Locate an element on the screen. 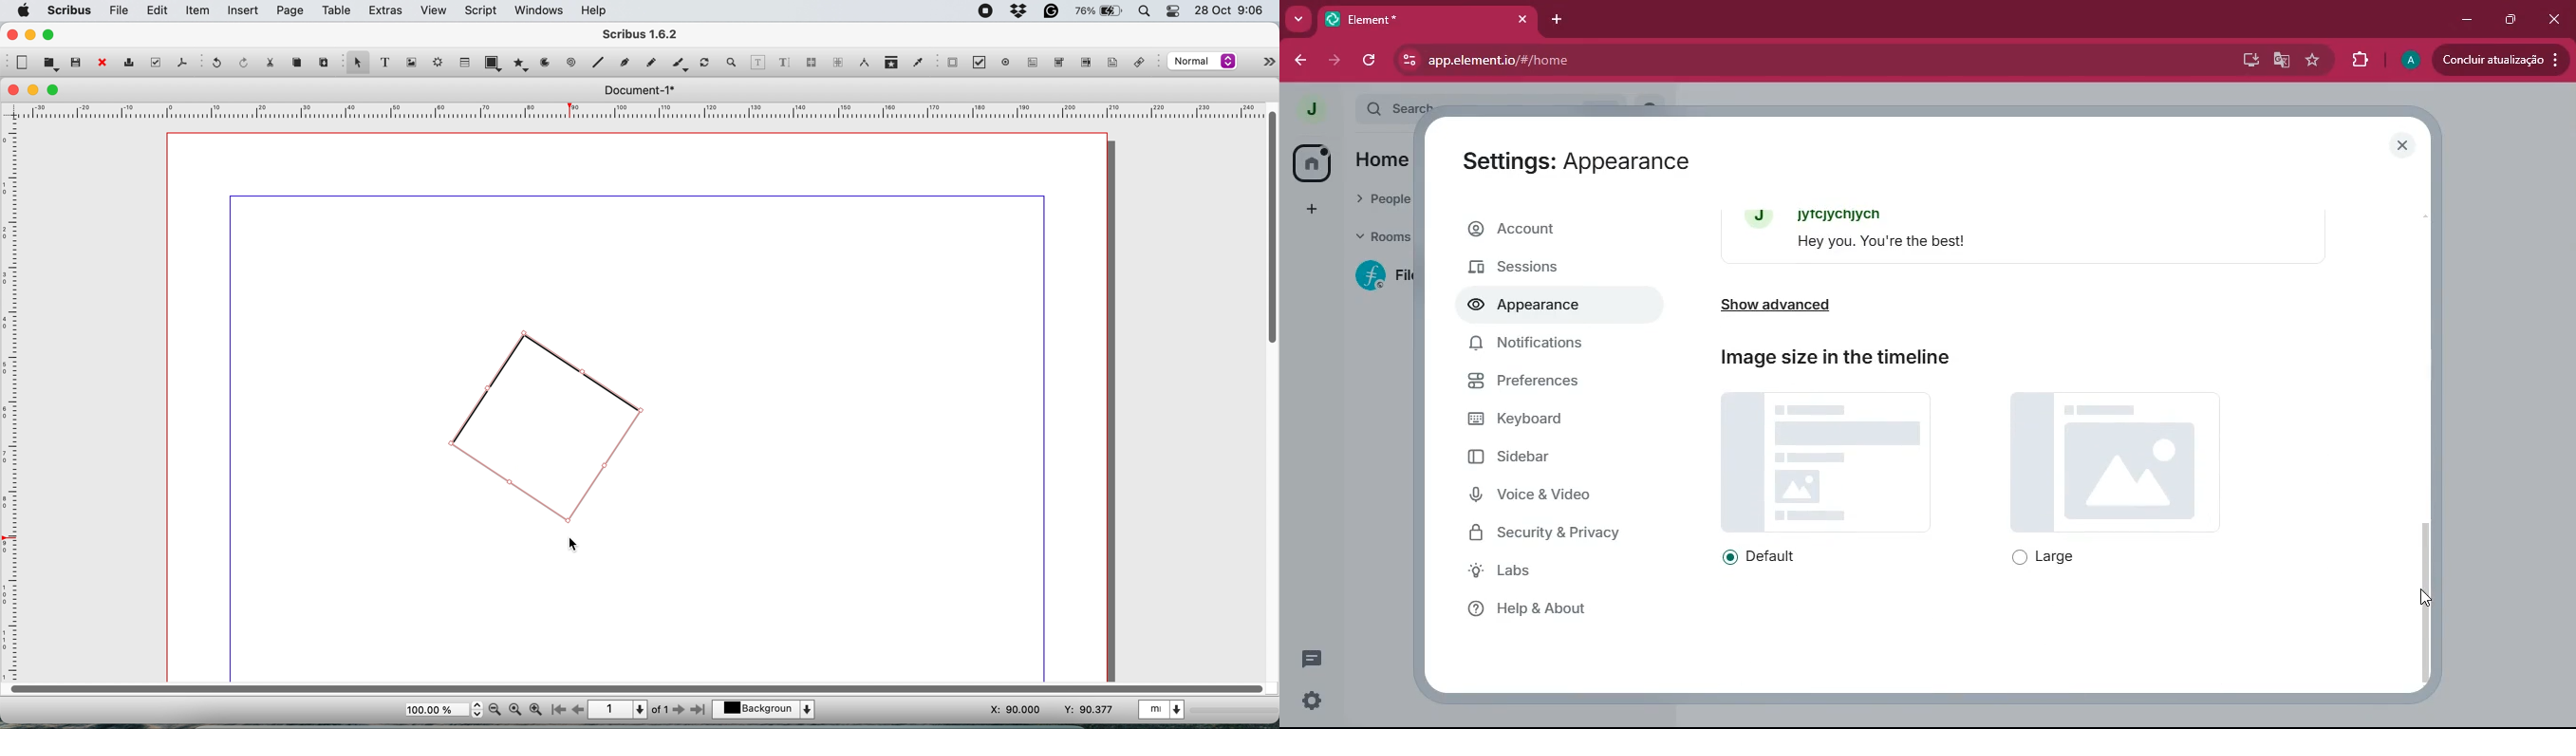 This screenshot has height=756, width=2576. account is located at coordinates (1554, 230).